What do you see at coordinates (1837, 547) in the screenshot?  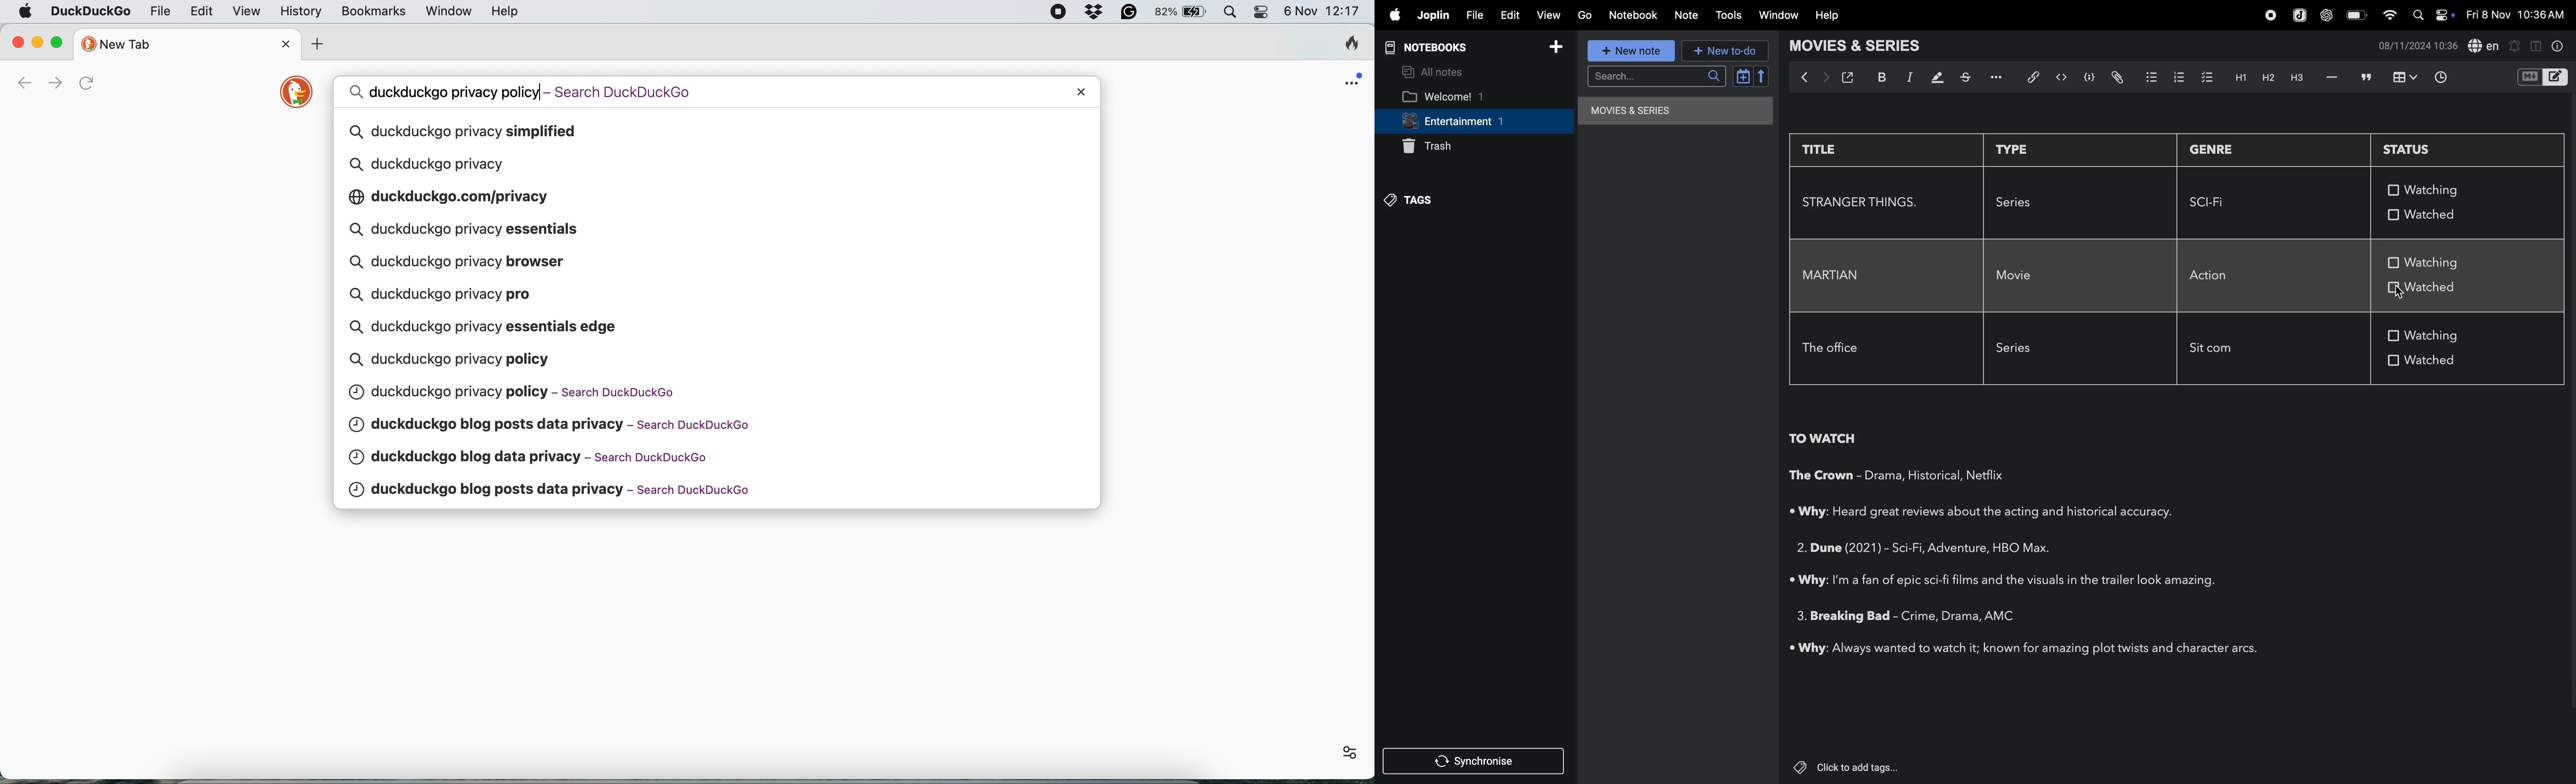 I see `title dune` at bounding box center [1837, 547].